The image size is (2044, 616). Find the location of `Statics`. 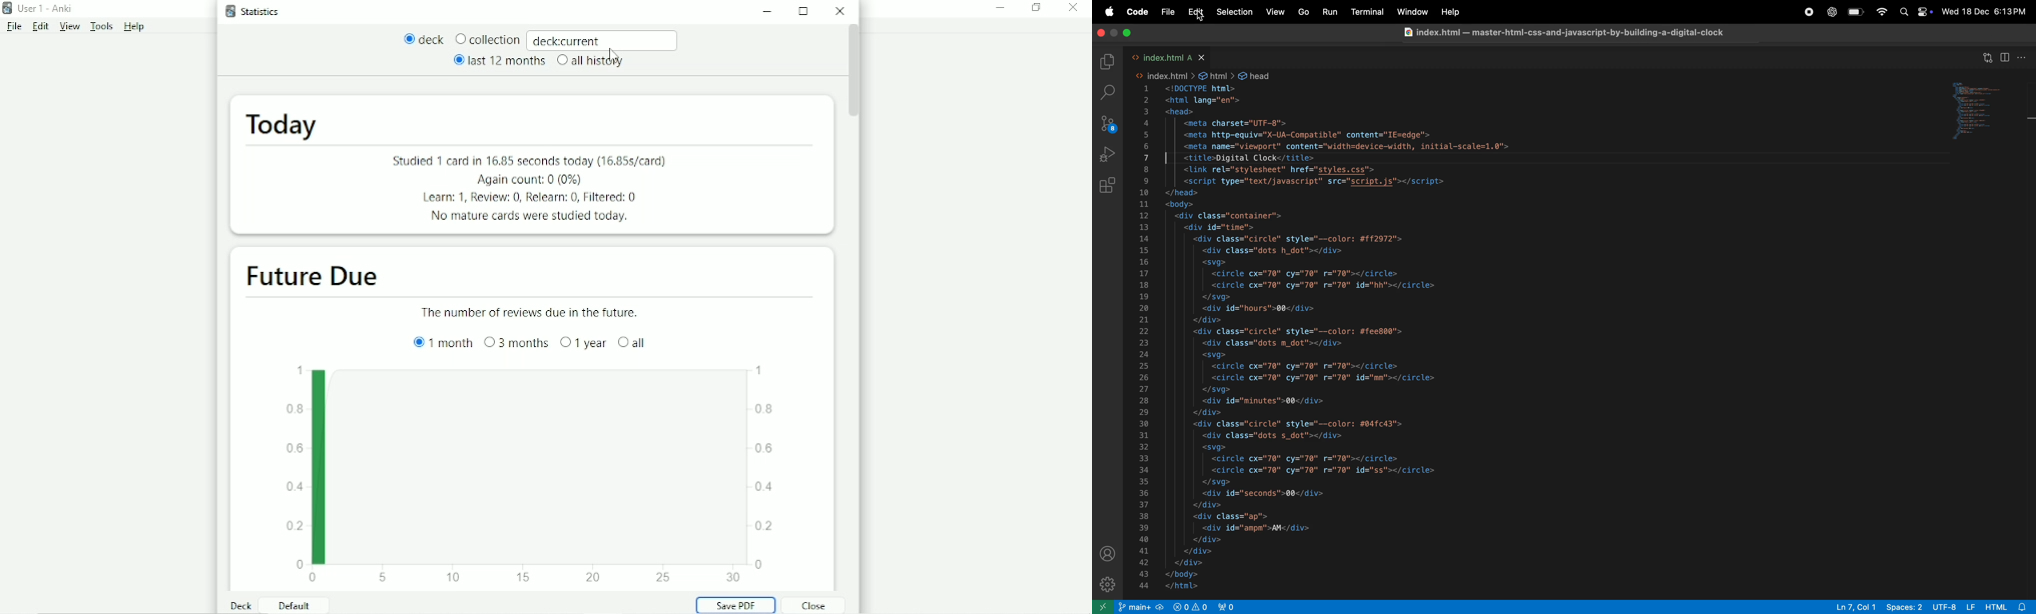

Statics is located at coordinates (249, 10).